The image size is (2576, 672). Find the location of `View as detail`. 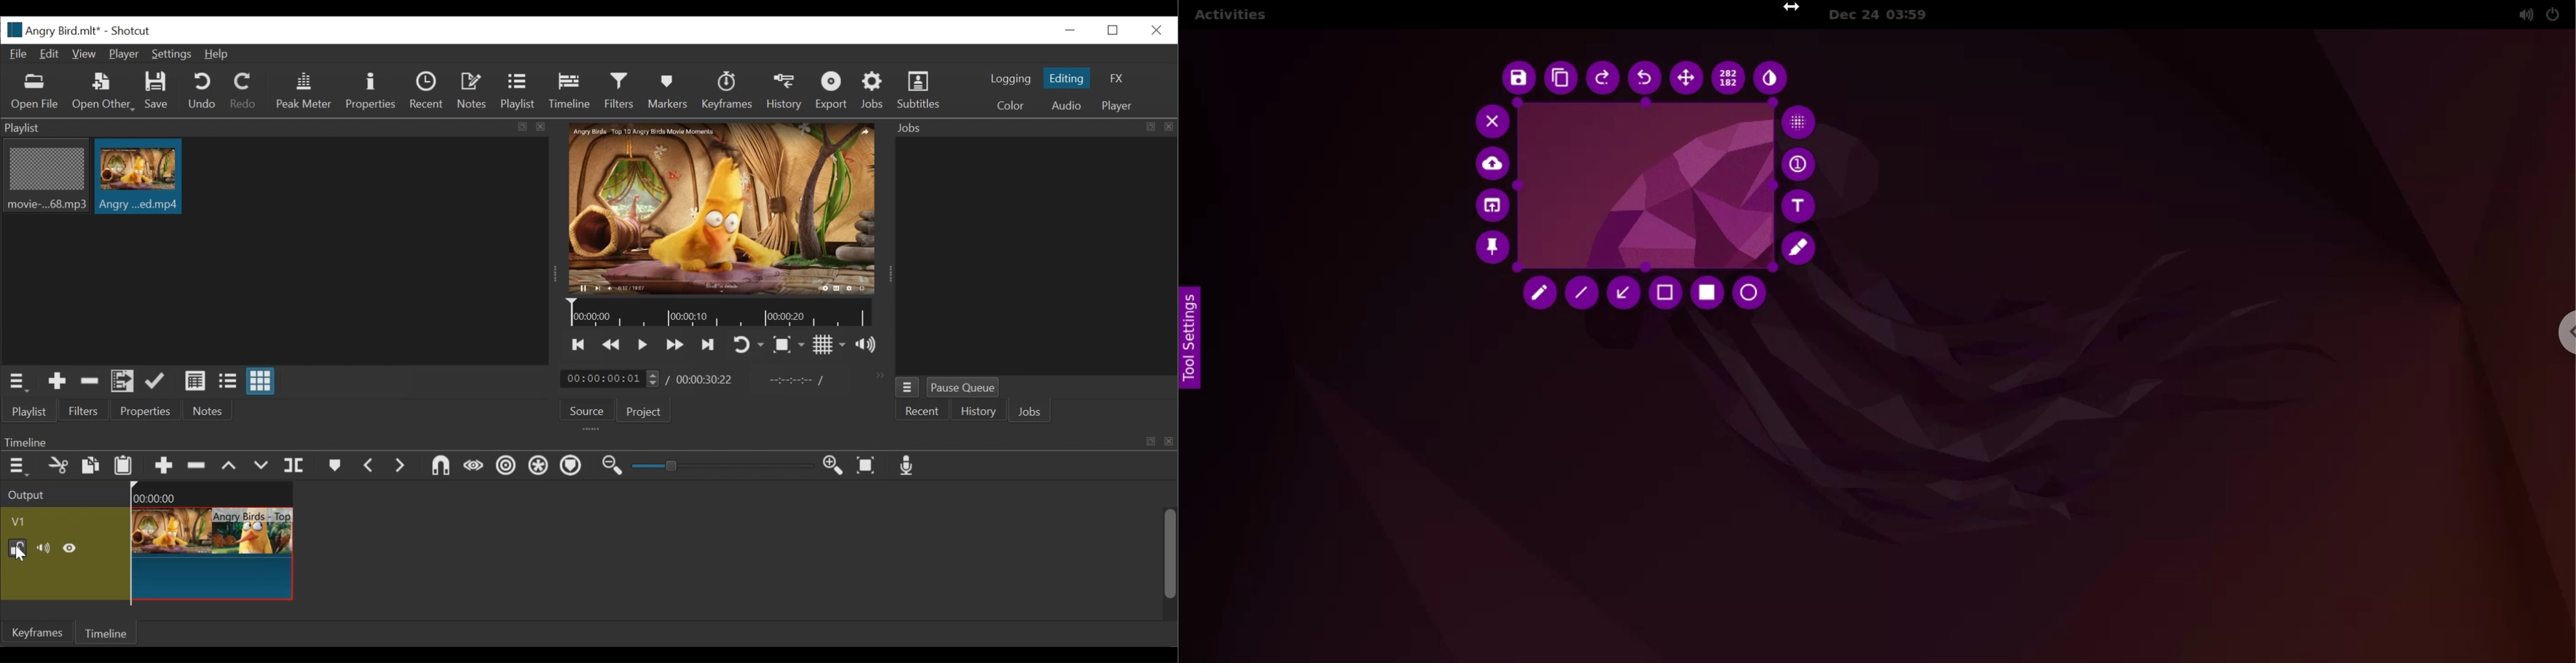

View as detail is located at coordinates (195, 381).